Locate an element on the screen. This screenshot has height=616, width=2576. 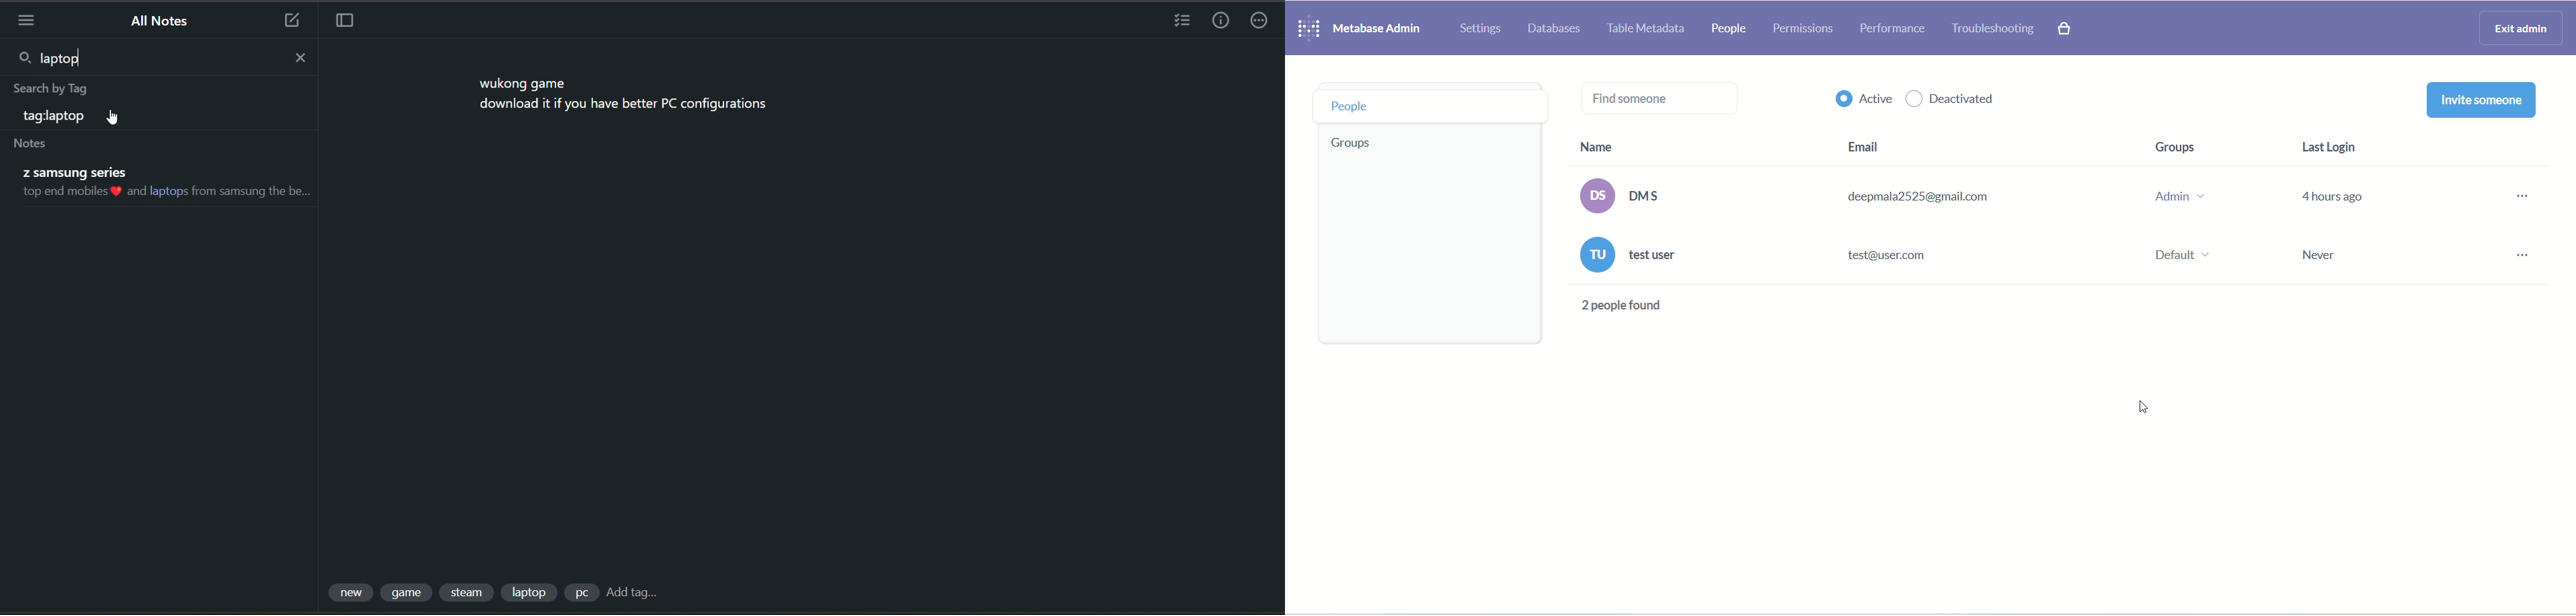
menu is located at coordinates (23, 20).